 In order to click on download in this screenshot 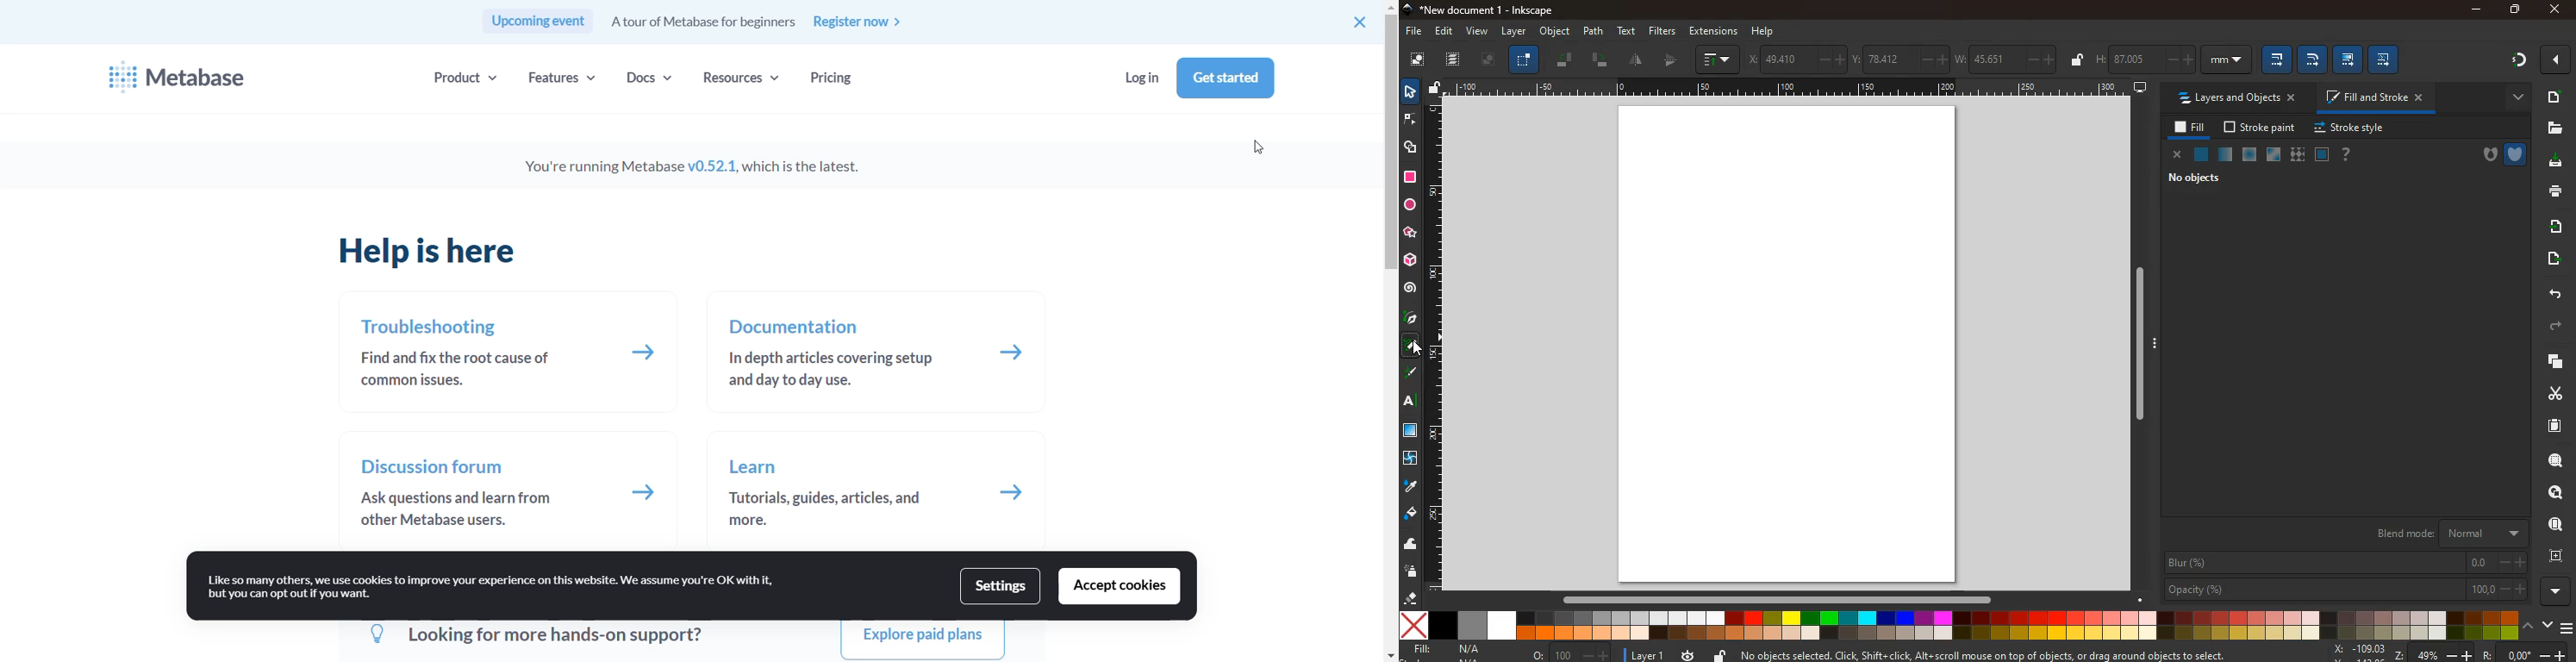, I will do `click(2550, 162)`.